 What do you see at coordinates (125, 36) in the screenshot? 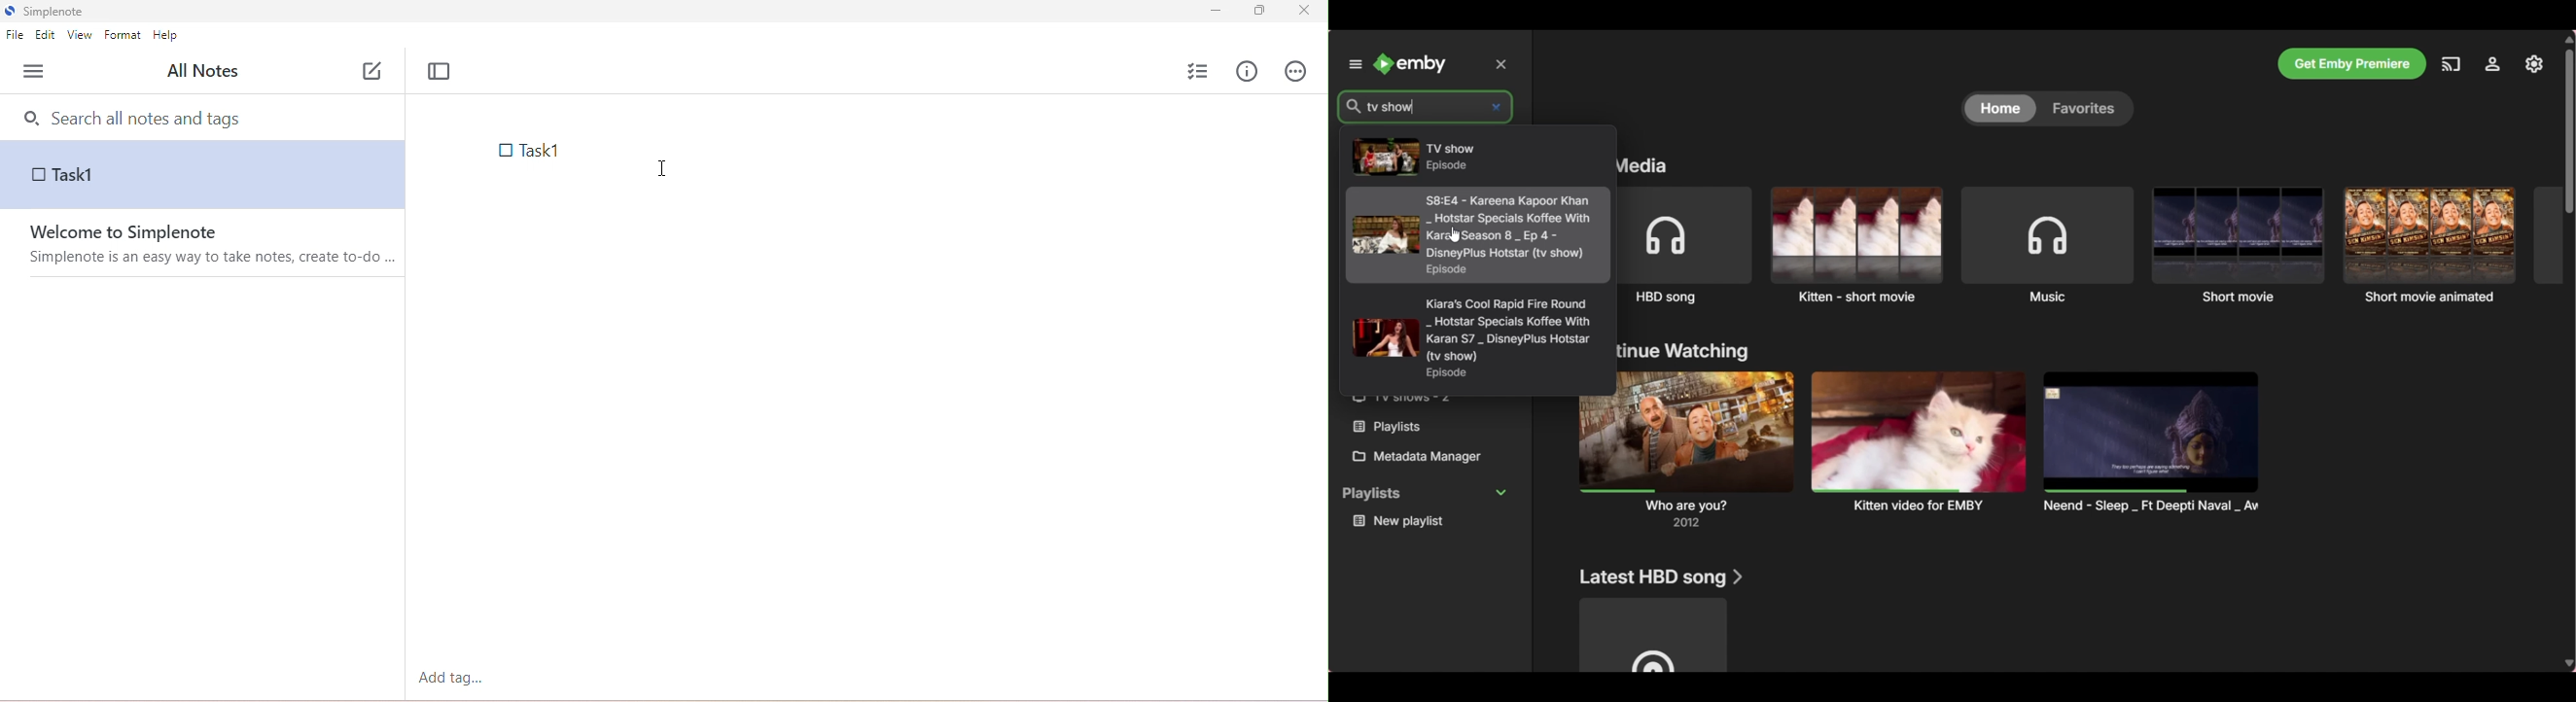
I see `format` at bounding box center [125, 36].